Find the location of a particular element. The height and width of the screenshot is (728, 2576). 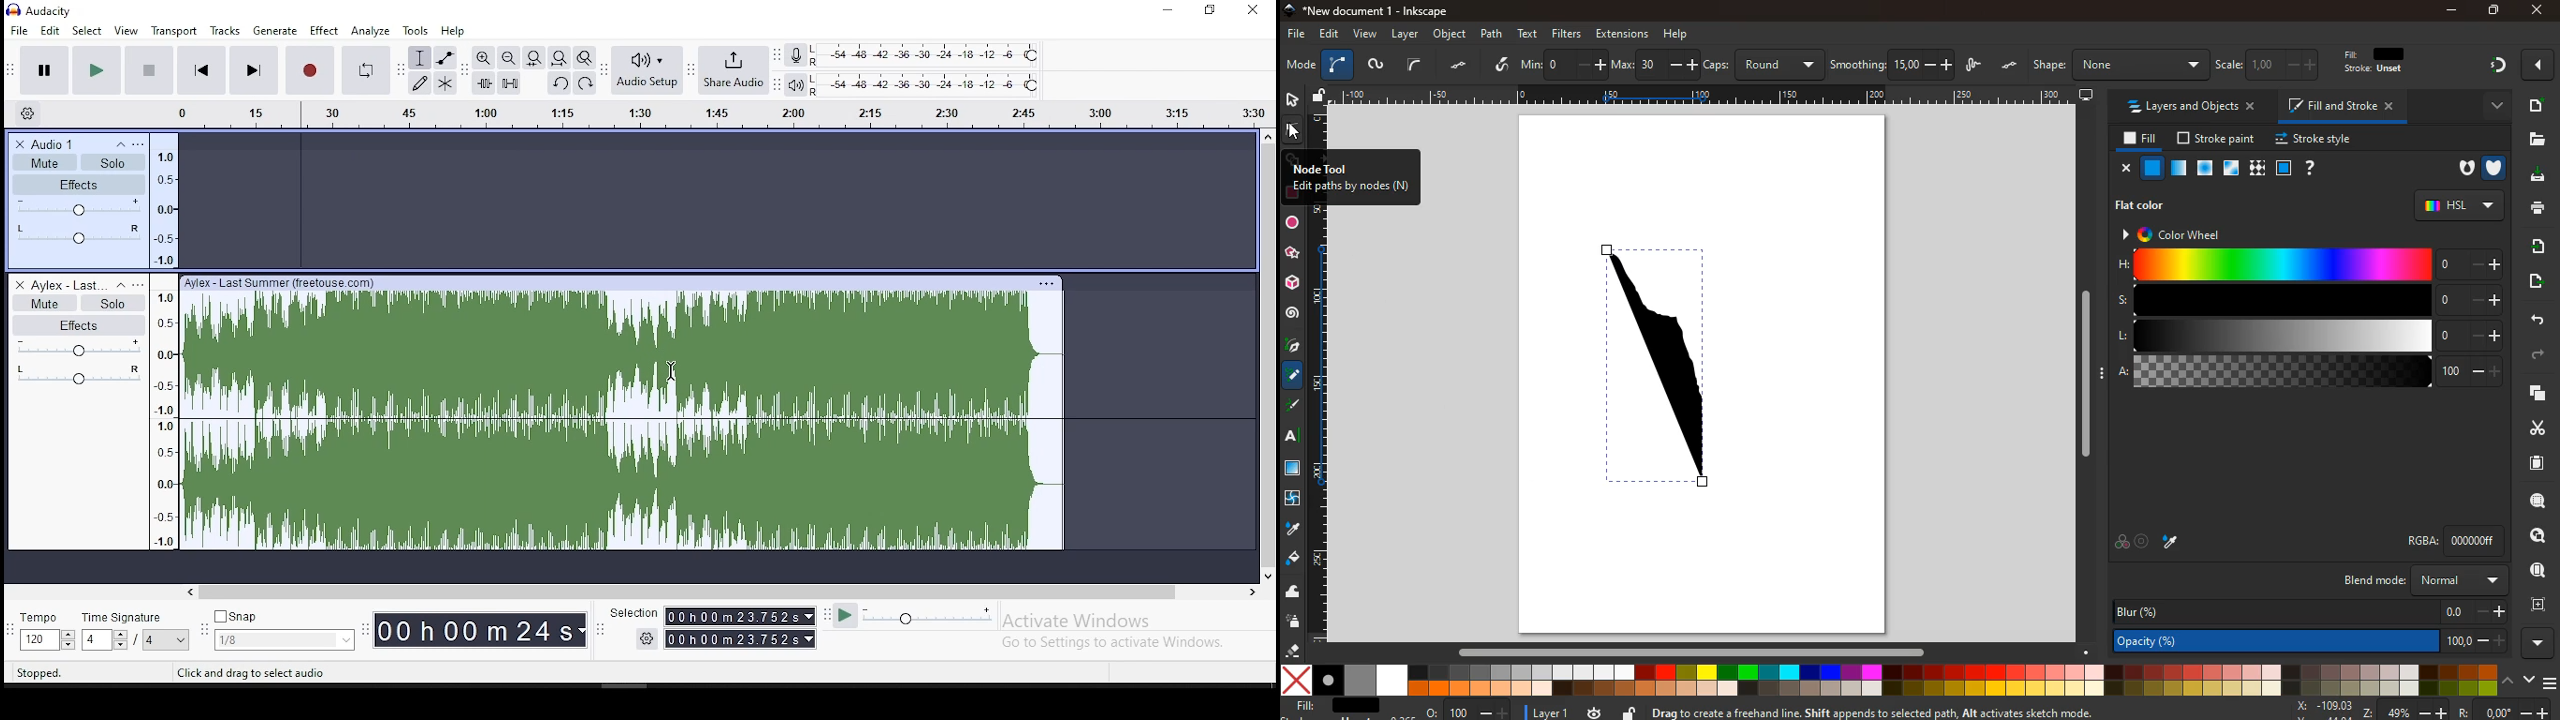

selection is located at coordinates (713, 627).